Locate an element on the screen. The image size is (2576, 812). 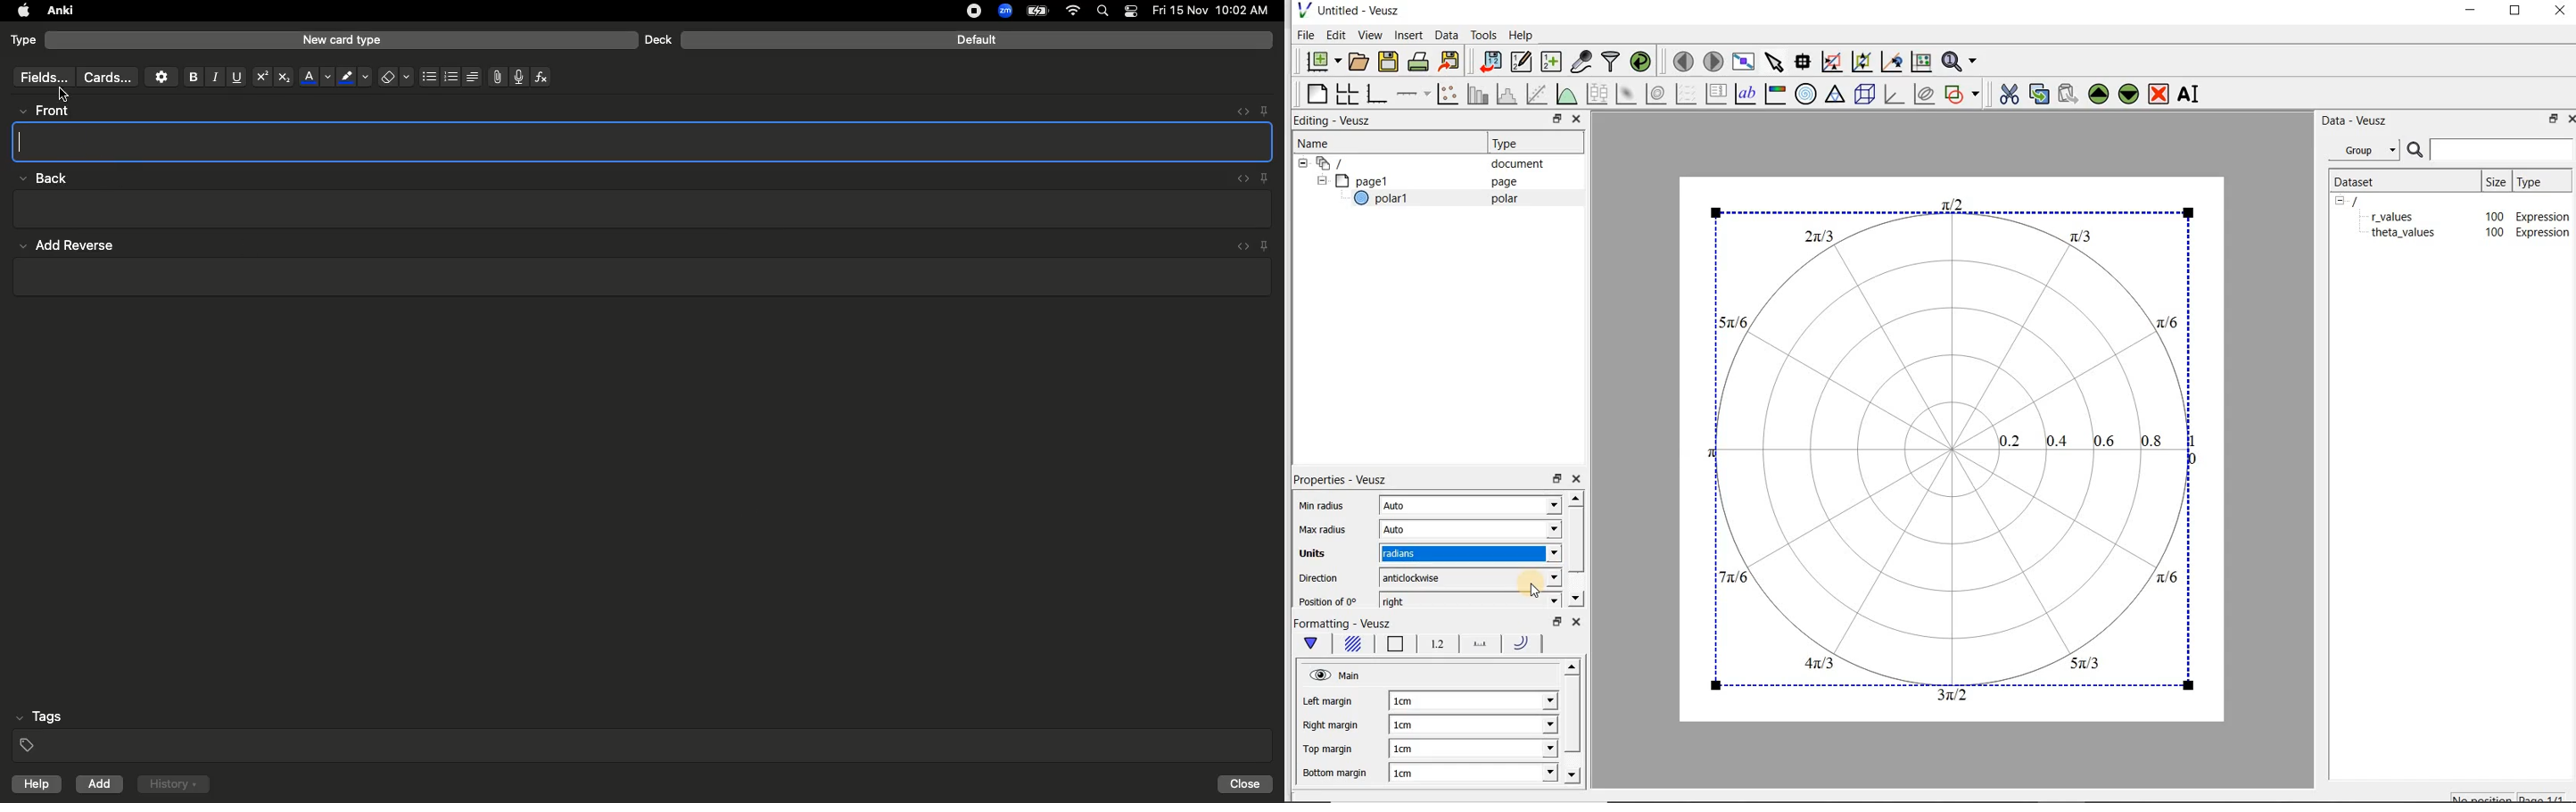
Add is located at coordinates (101, 784).